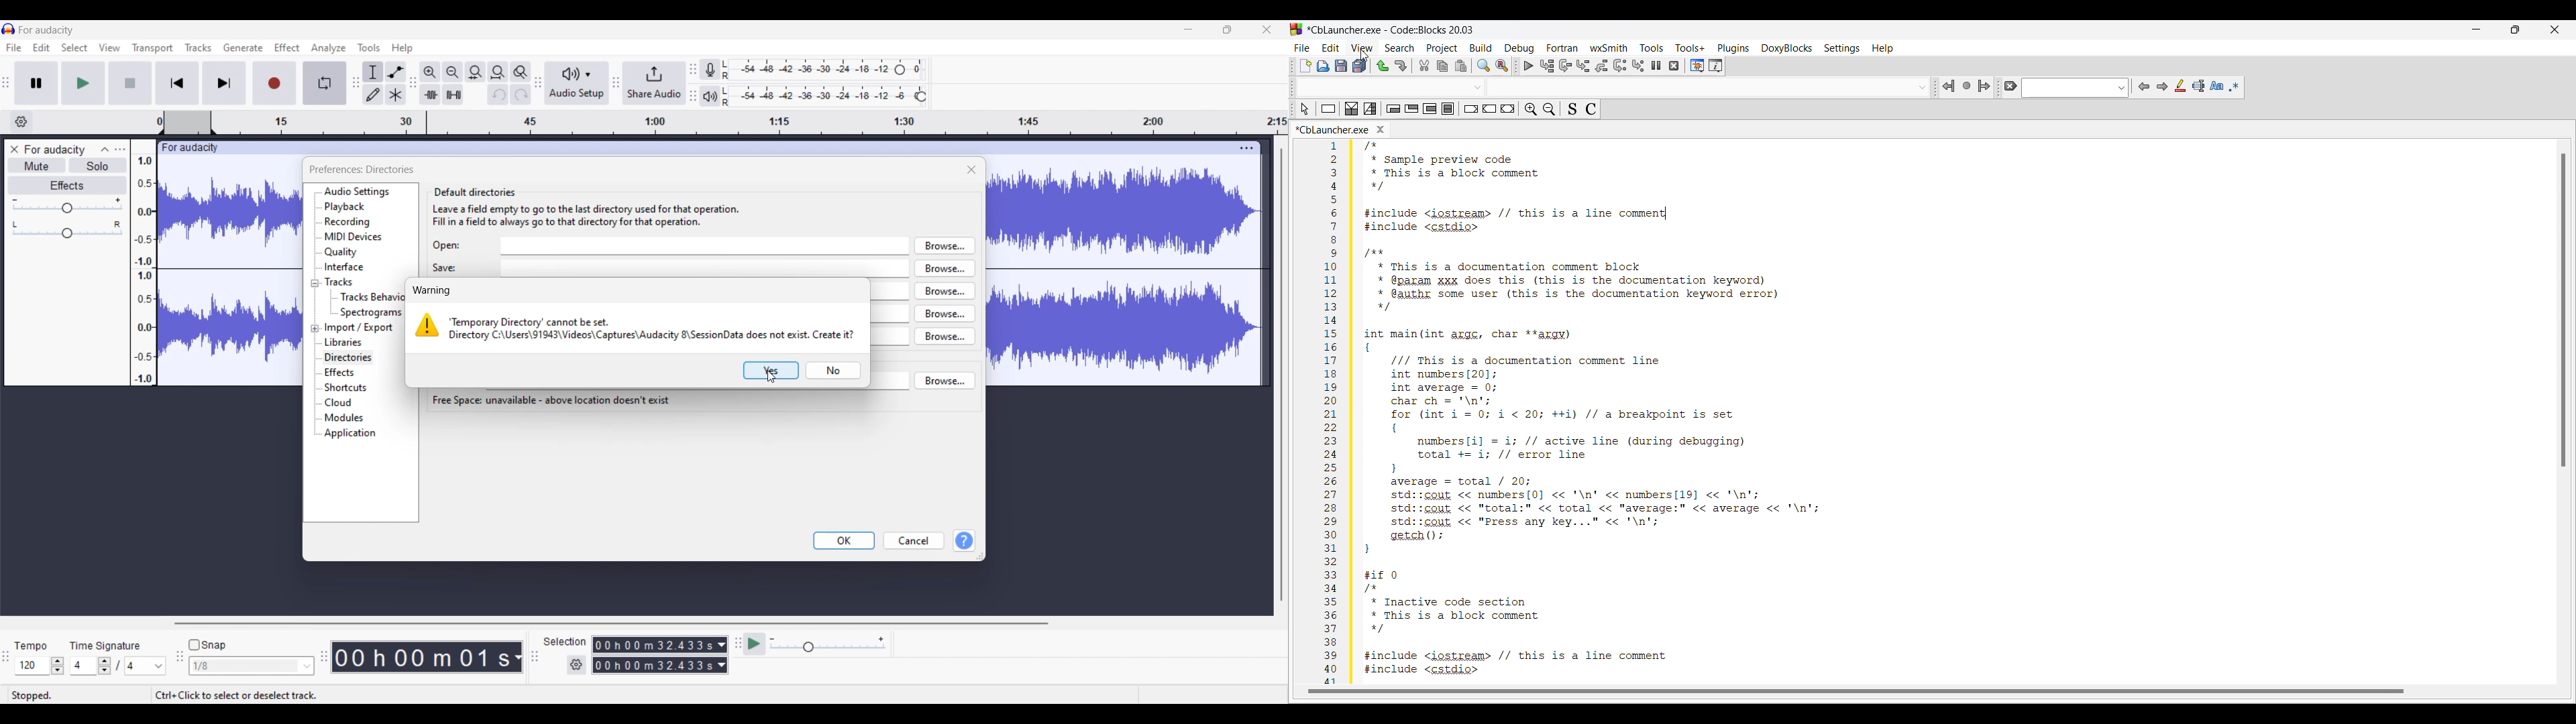 The image size is (2576, 728). I want to click on Current track, so click(1112, 263).